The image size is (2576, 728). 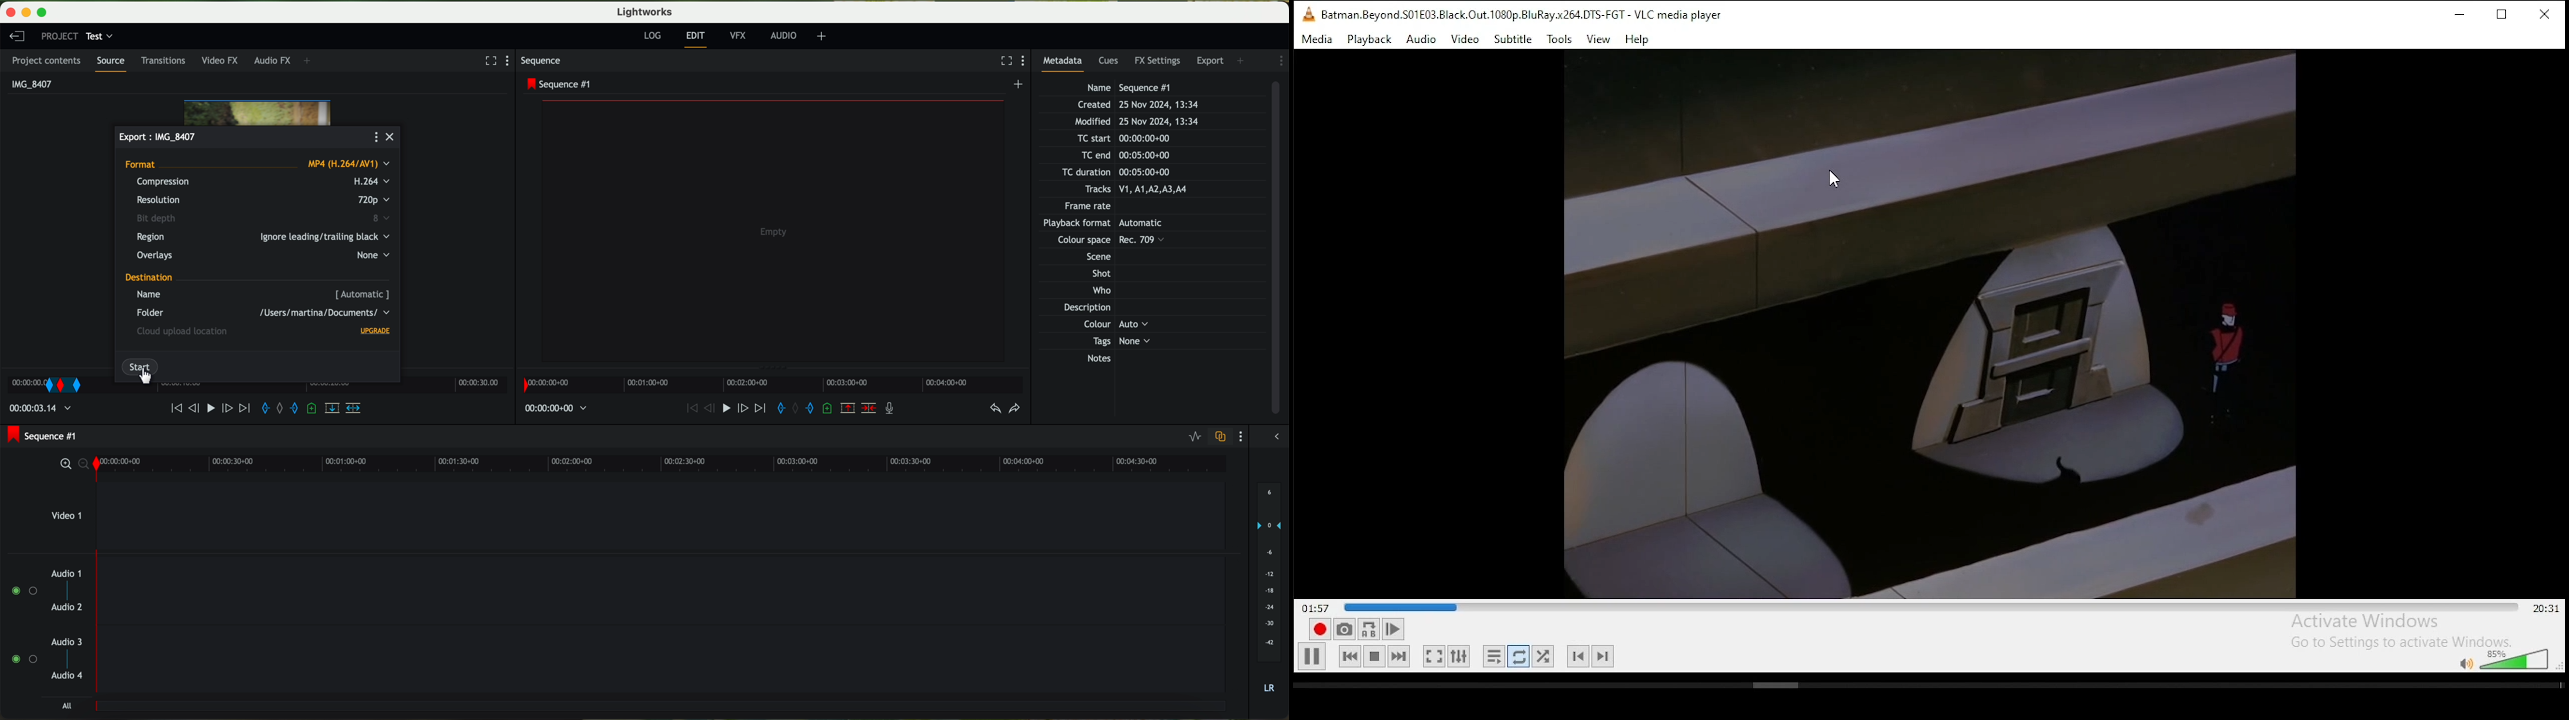 What do you see at coordinates (1281, 249) in the screenshot?
I see `scroll bar` at bounding box center [1281, 249].